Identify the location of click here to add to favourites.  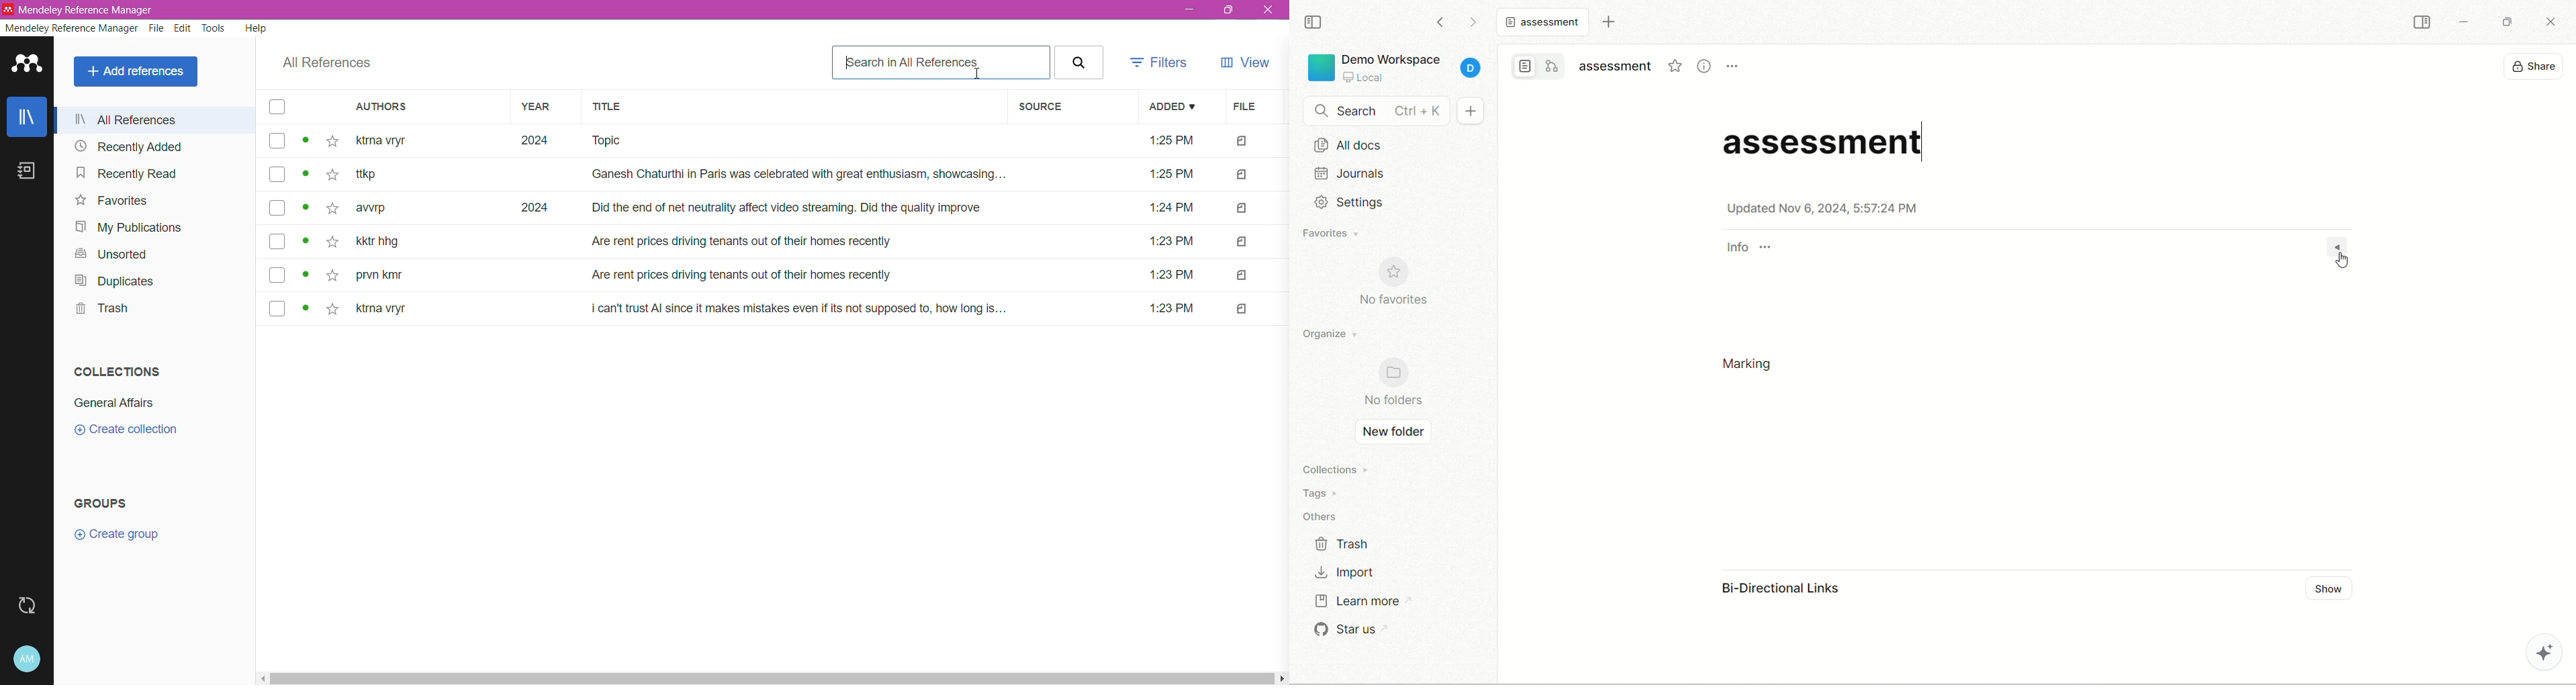
(331, 174).